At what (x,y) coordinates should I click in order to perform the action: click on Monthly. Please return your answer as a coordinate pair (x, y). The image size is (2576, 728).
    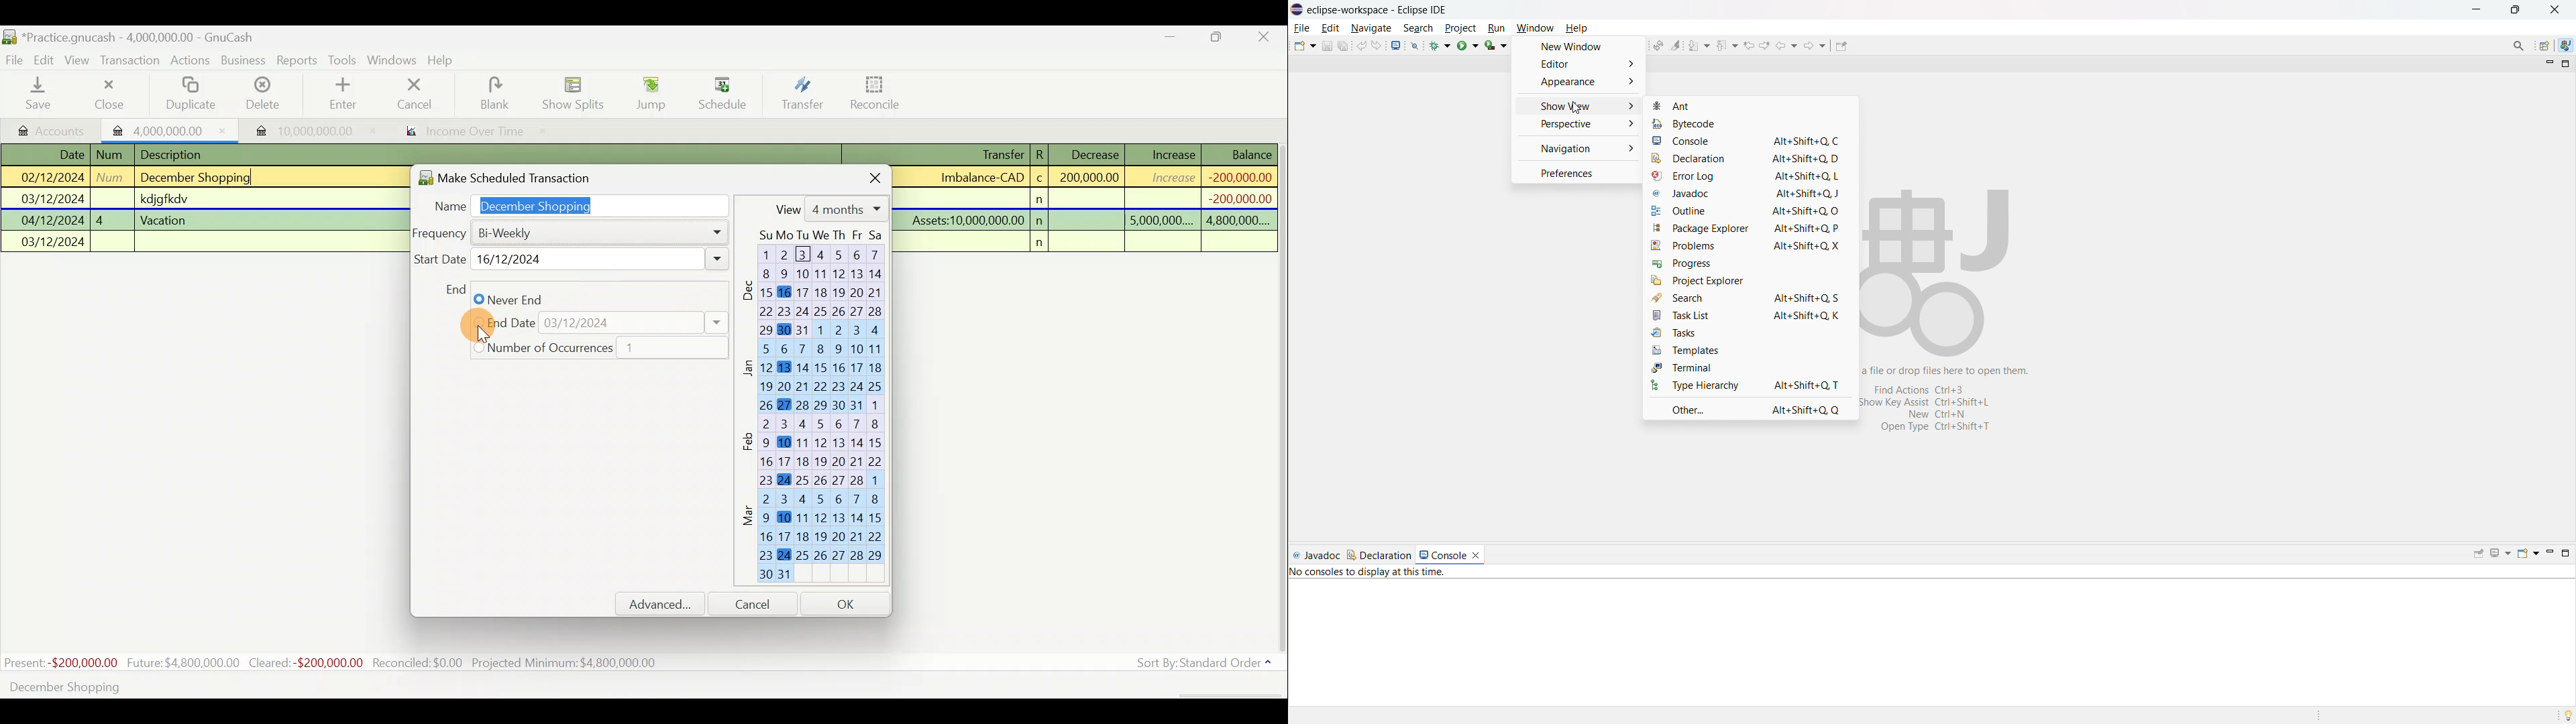
    Looking at the image, I should click on (513, 298).